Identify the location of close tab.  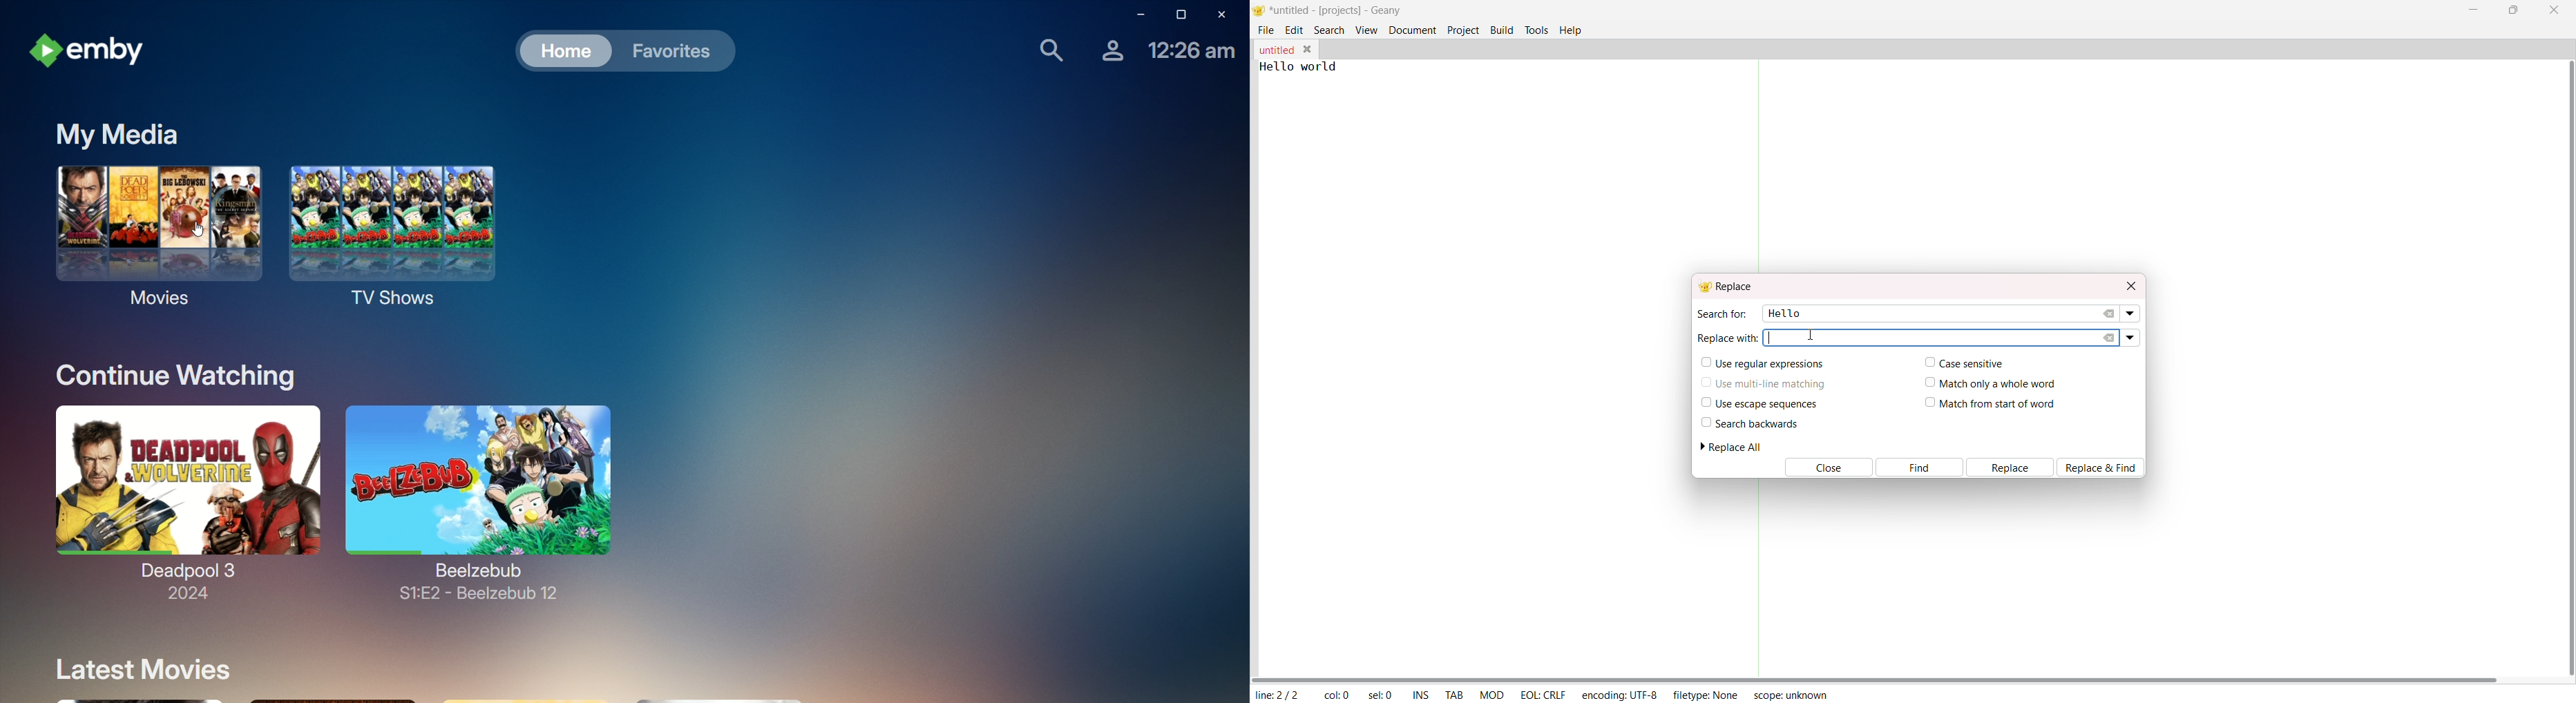
(1310, 49).